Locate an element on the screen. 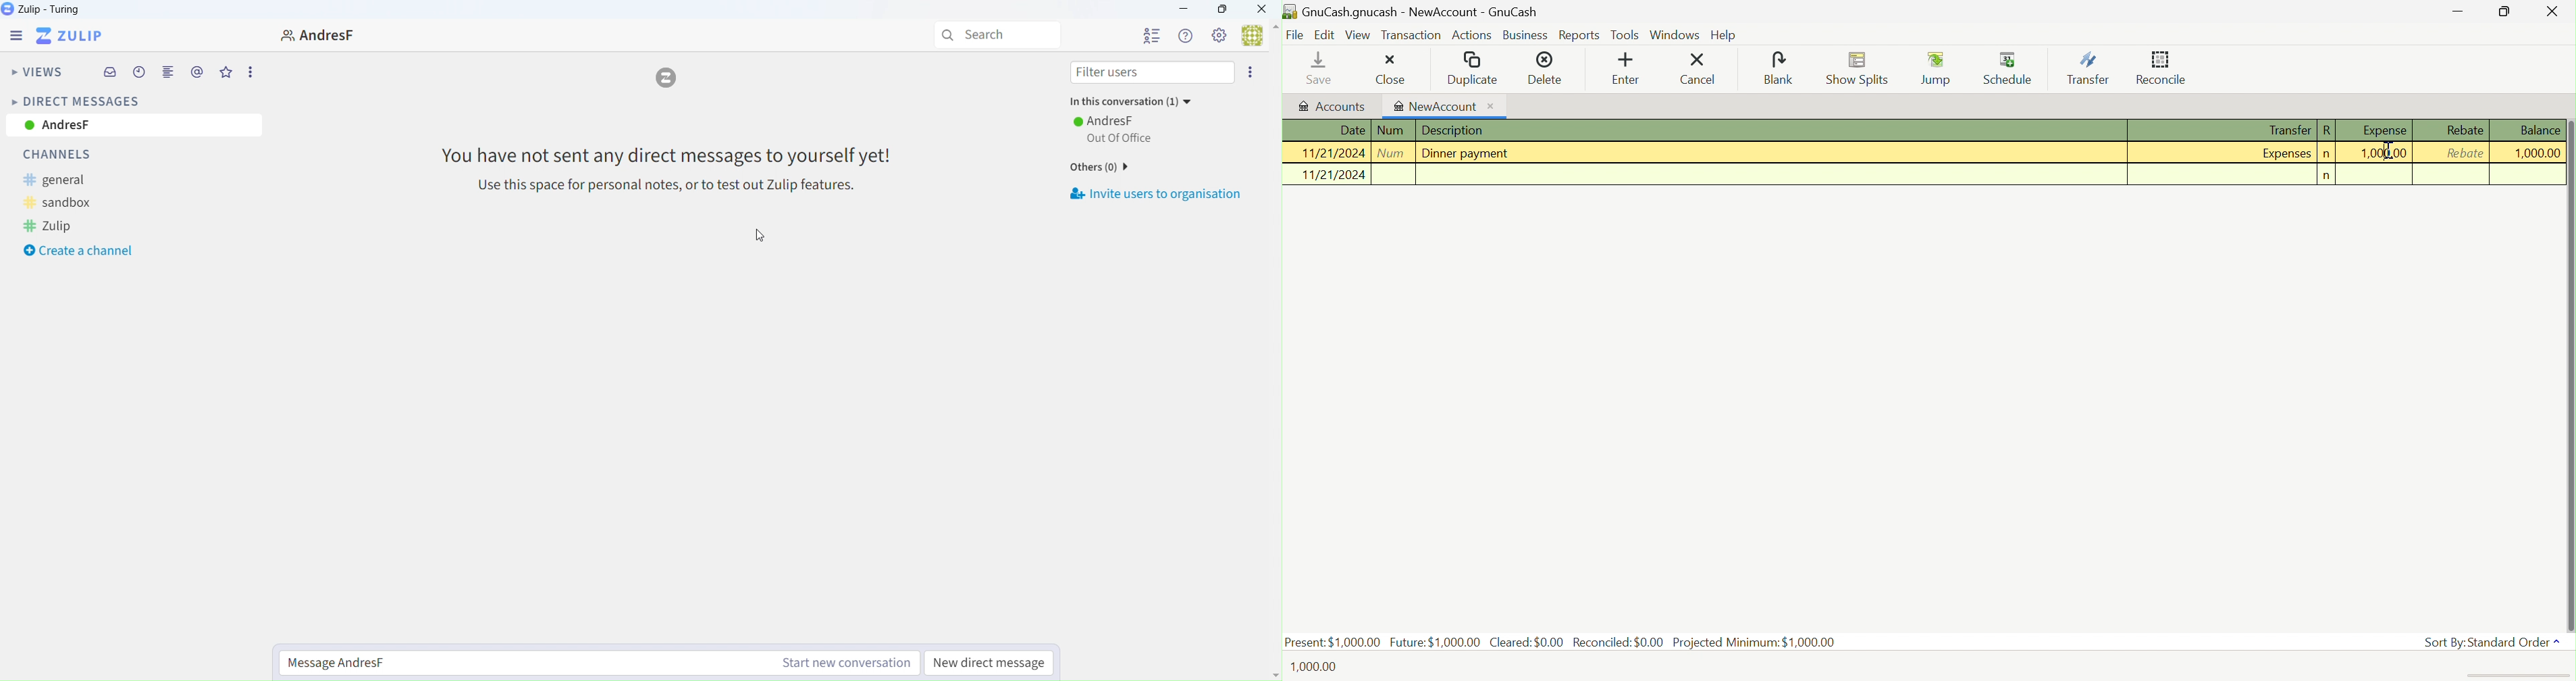 This screenshot has height=700, width=2576. Transaction is located at coordinates (1411, 34).